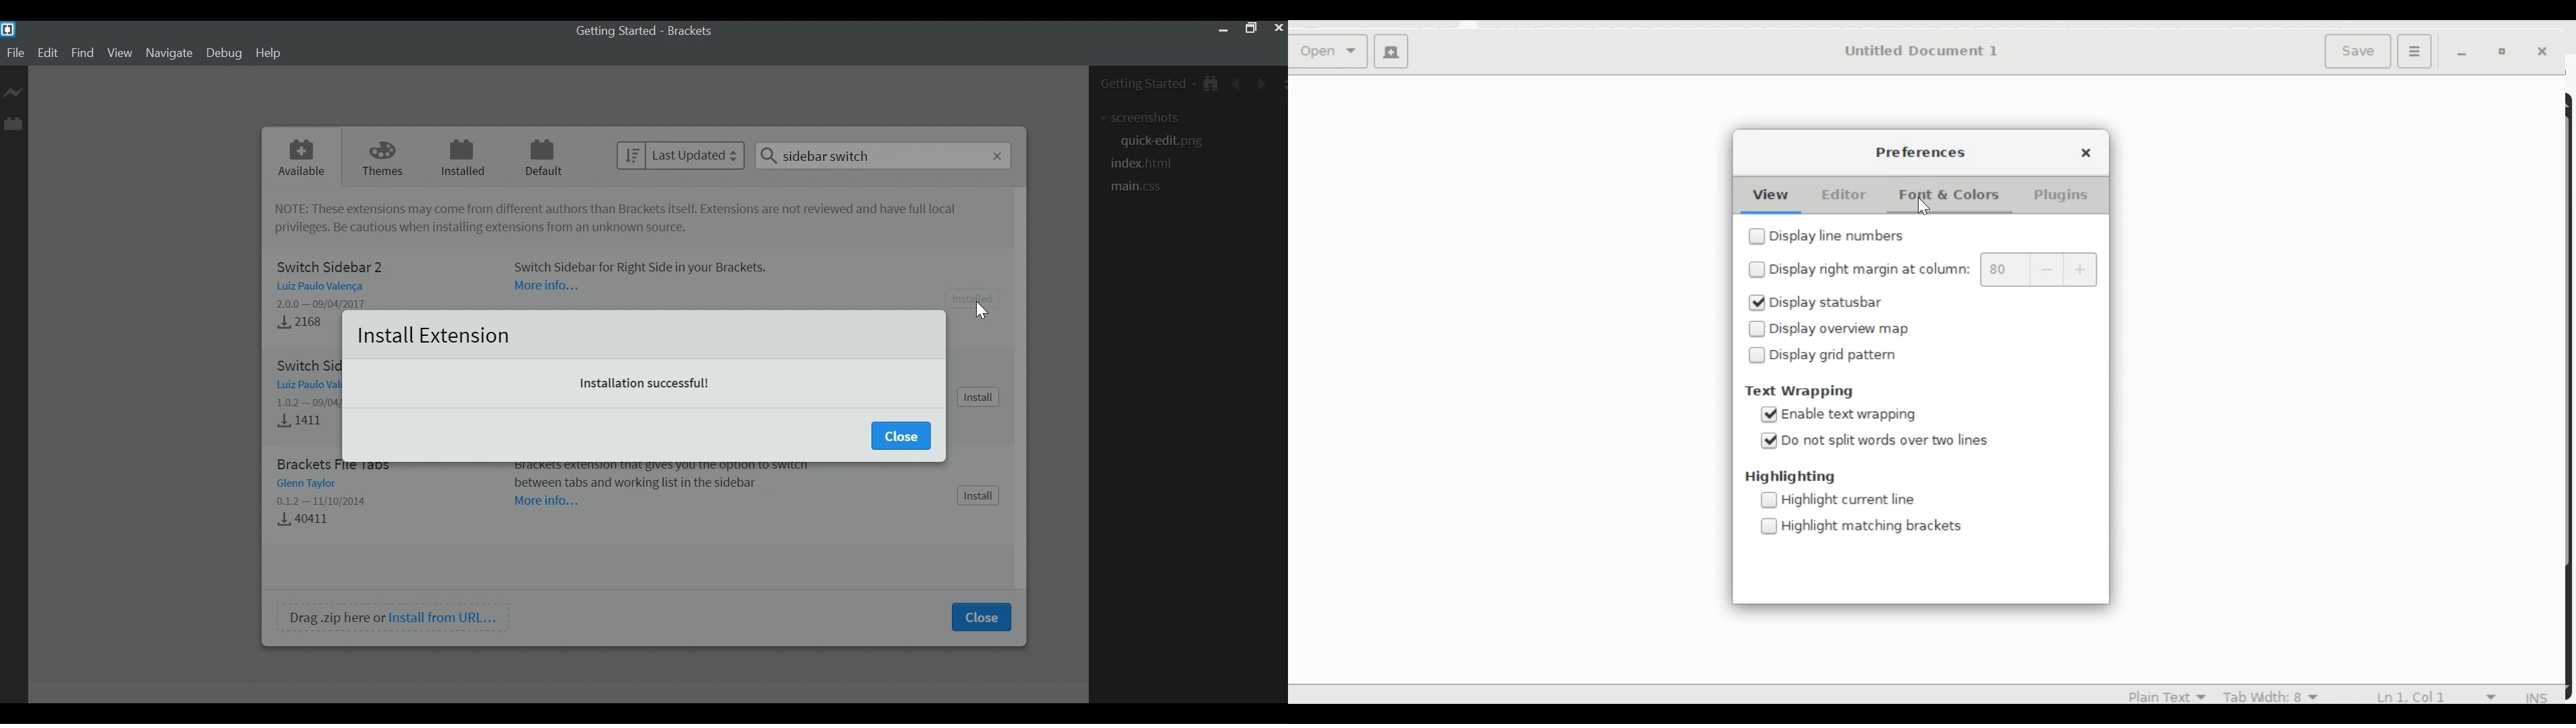  I want to click on Close, so click(900, 437).